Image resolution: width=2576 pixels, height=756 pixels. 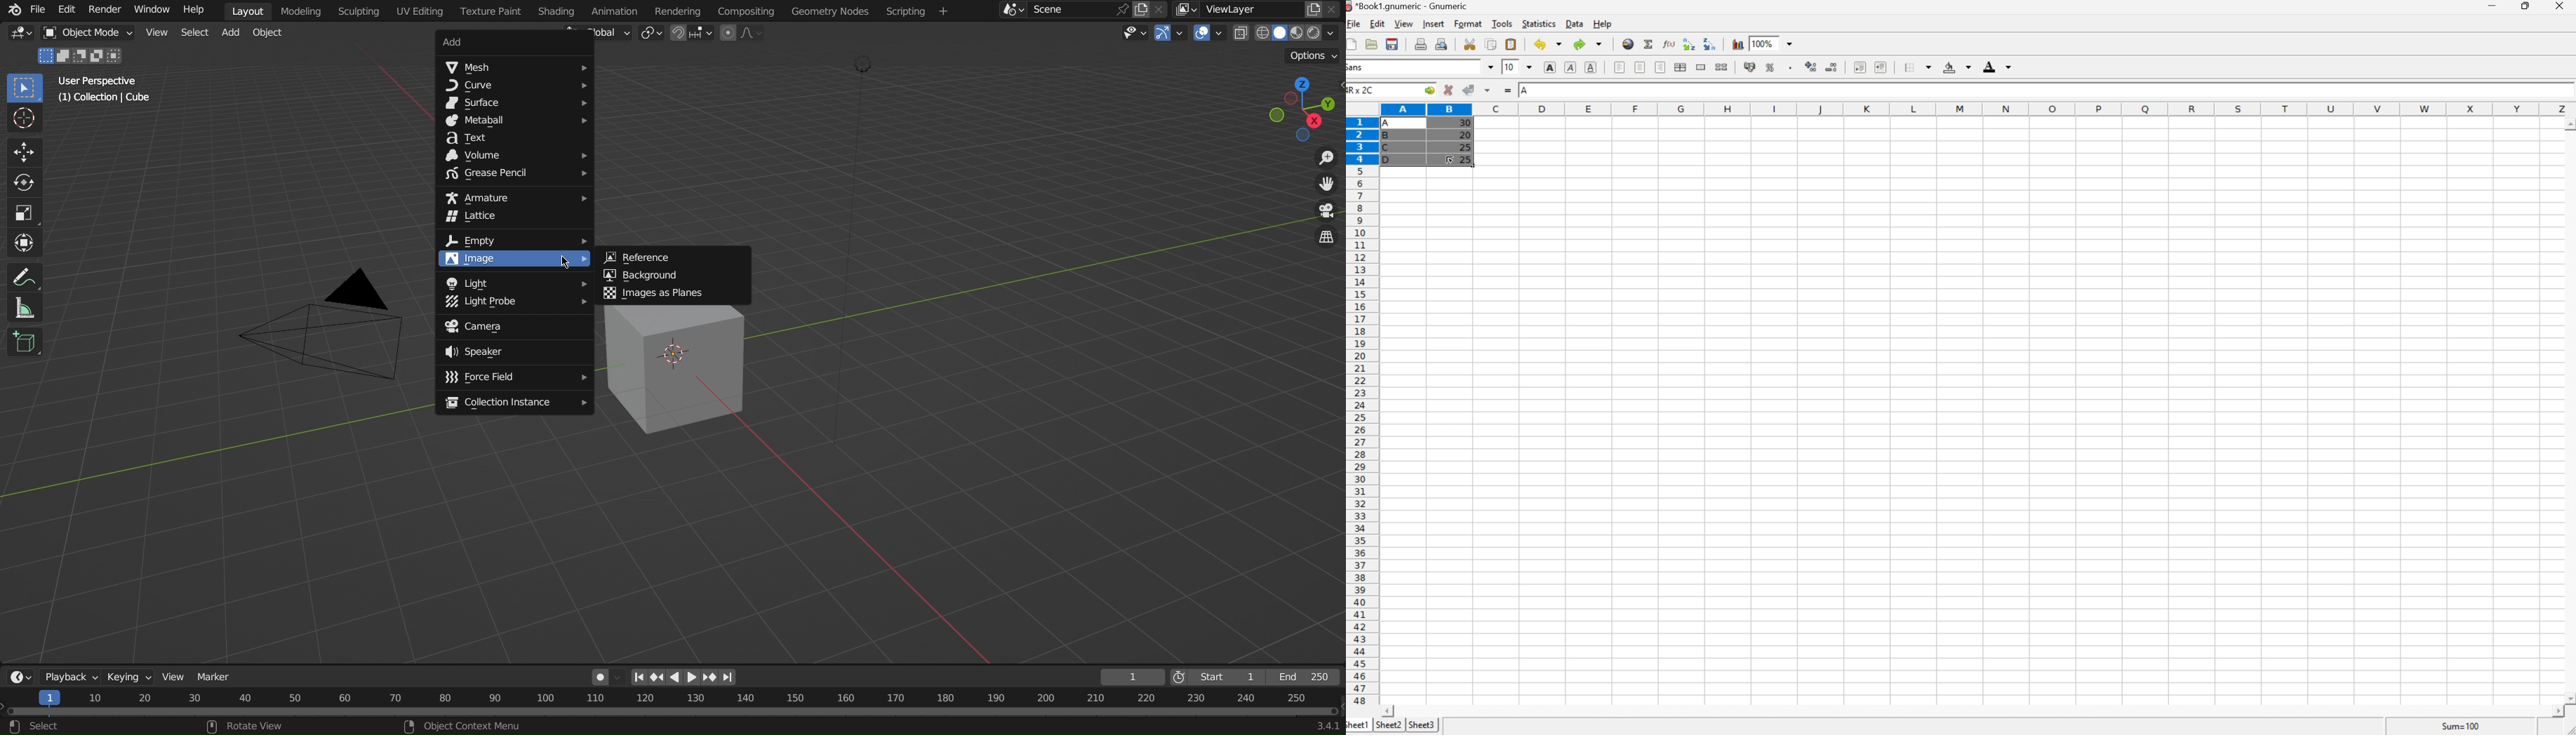 What do you see at coordinates (1214, 675) in the screenshot?
I see `Start` at bounding box center [1214, 675].